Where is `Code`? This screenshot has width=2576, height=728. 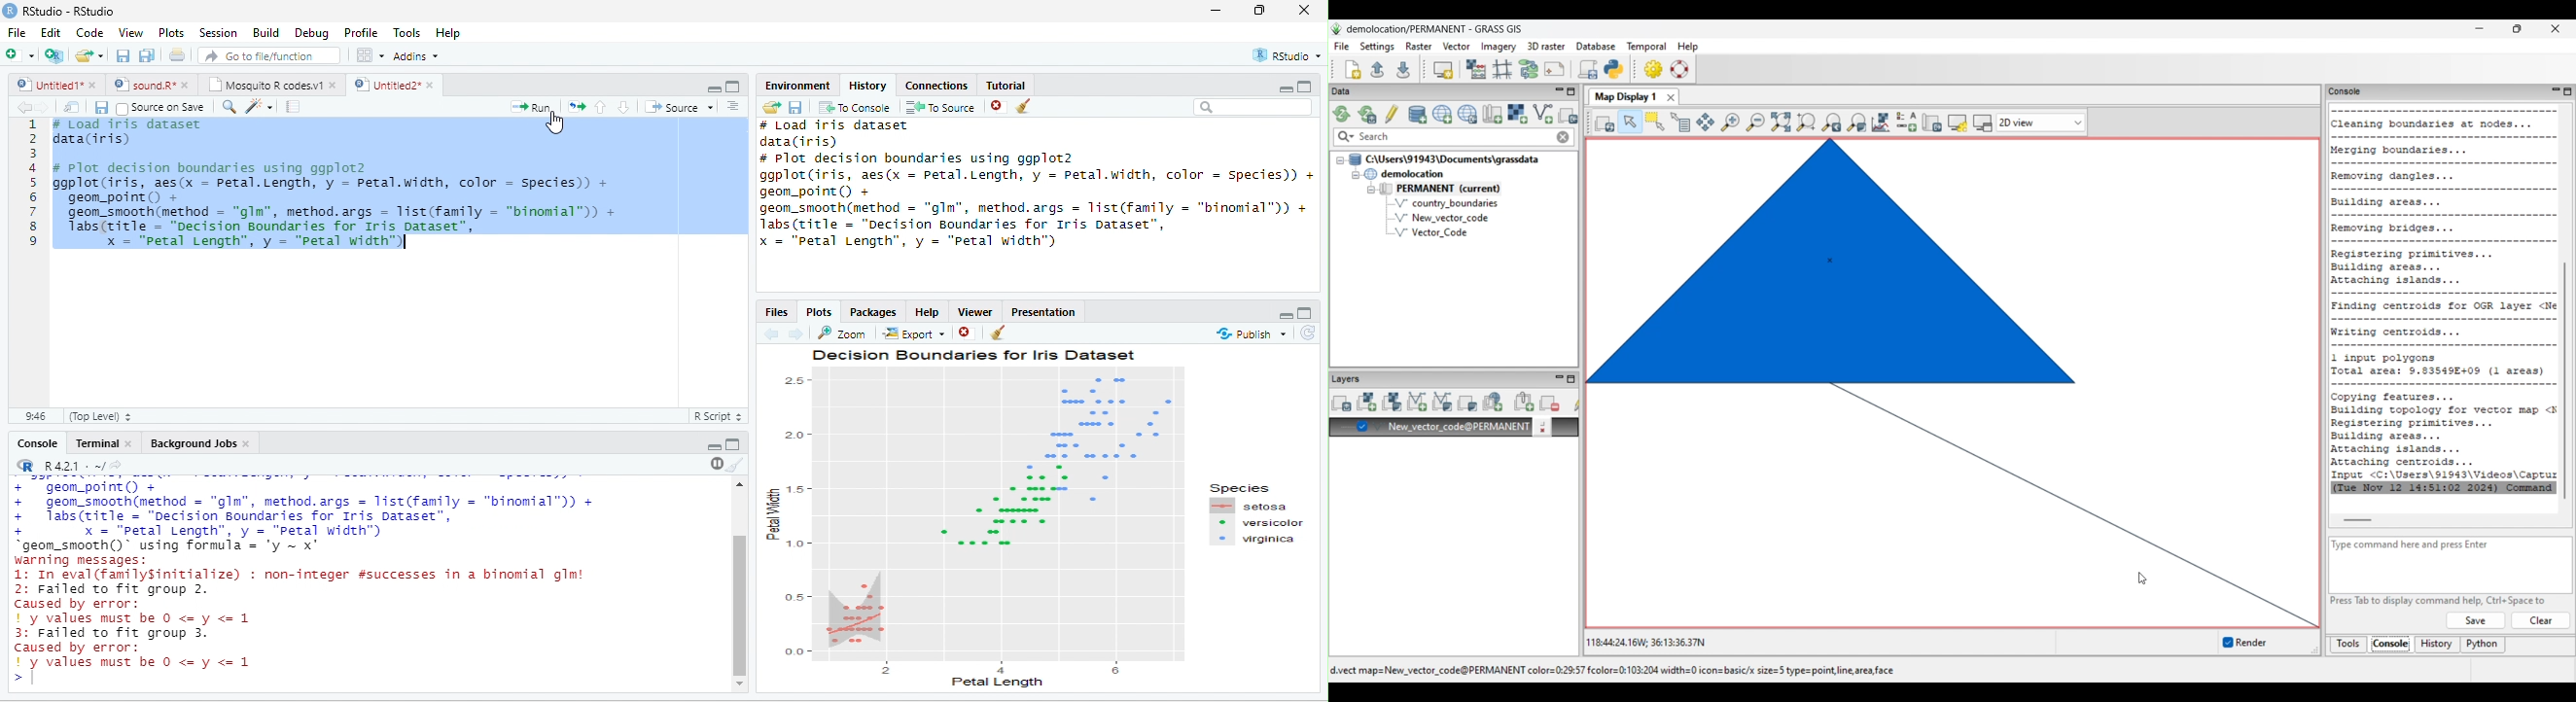
Code is located at coordinates (89, 32).